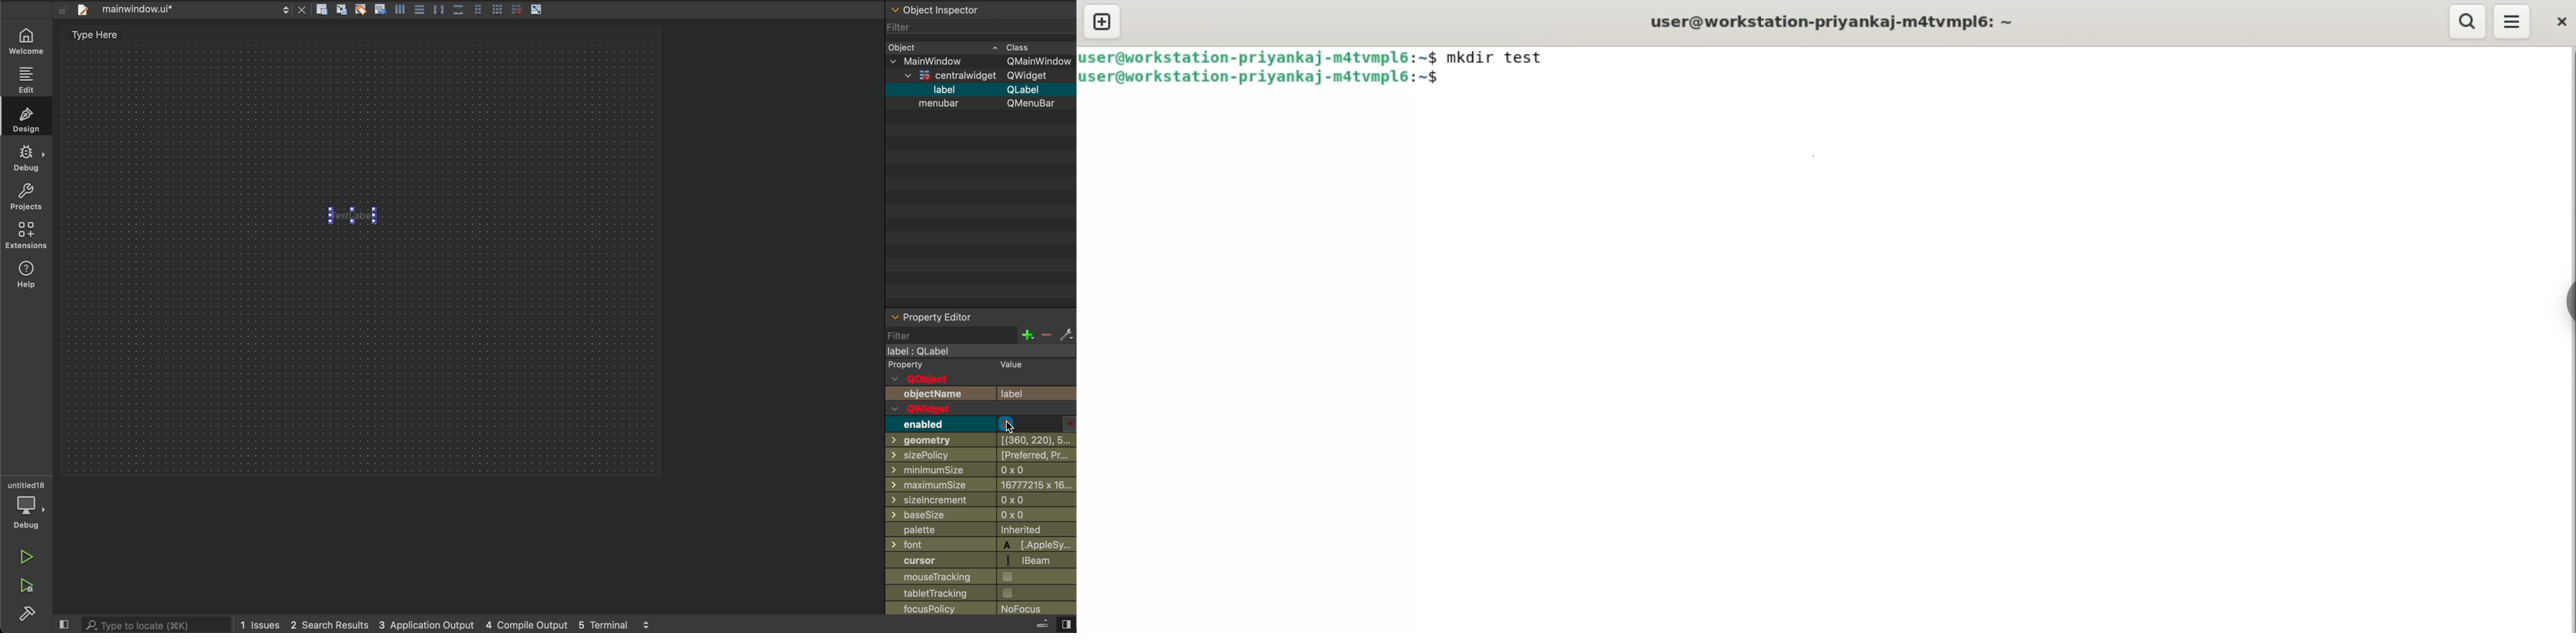 The width and height of the screenshot is (2576, 644). I want to click on user@workstation-priyankaj-m4tvmpl6: ~$, so click(1259, 57).